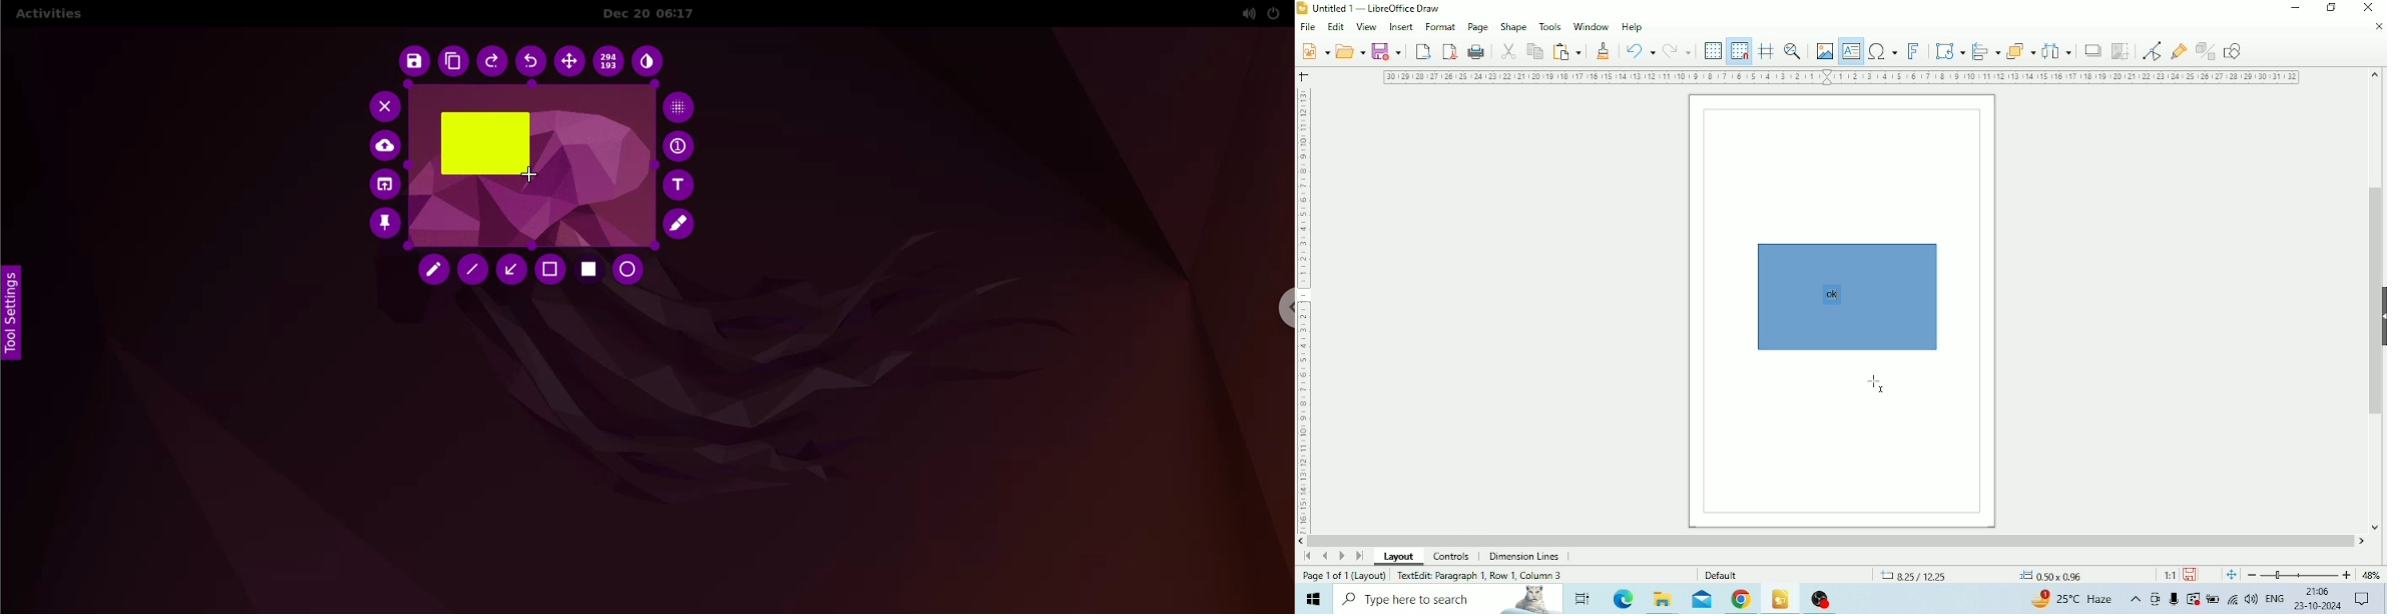 The height and width of the screenshot is (616, 2408). I want to click on Horizontal scrollbar, so click(1831, 541).